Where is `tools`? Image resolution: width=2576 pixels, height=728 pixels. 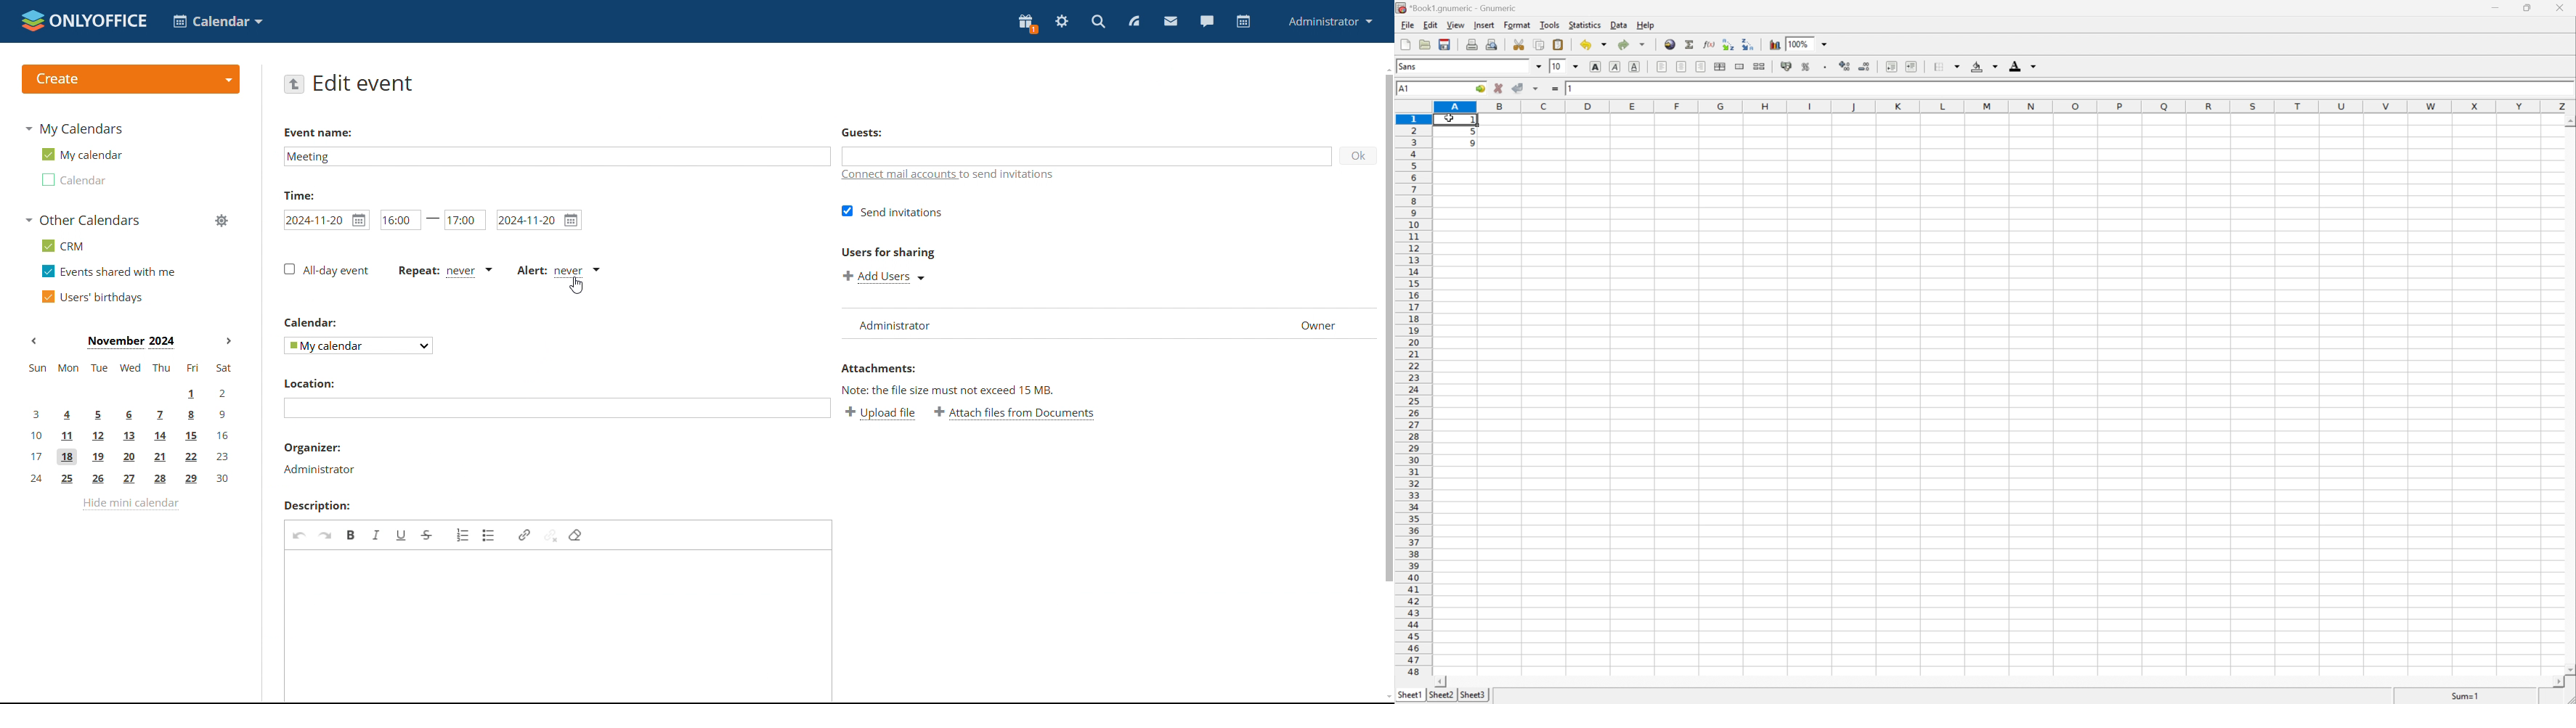
tools is located at coordinates (1550, 24).